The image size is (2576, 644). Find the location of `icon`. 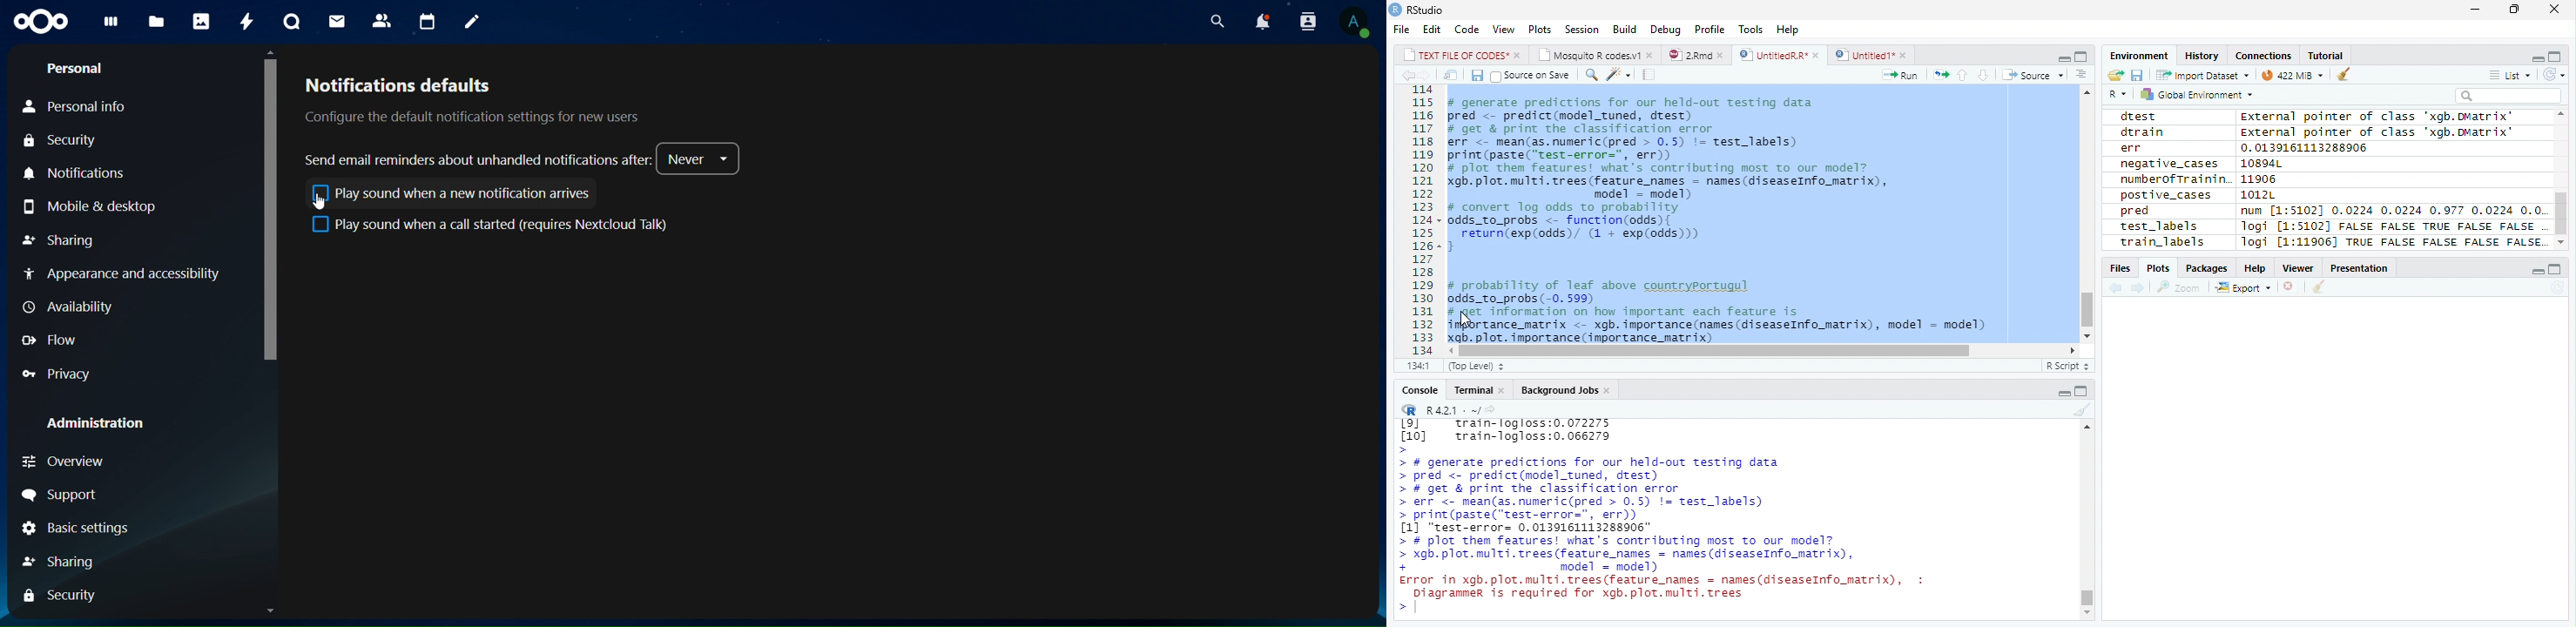

icon is located at coordinates (39, 23).